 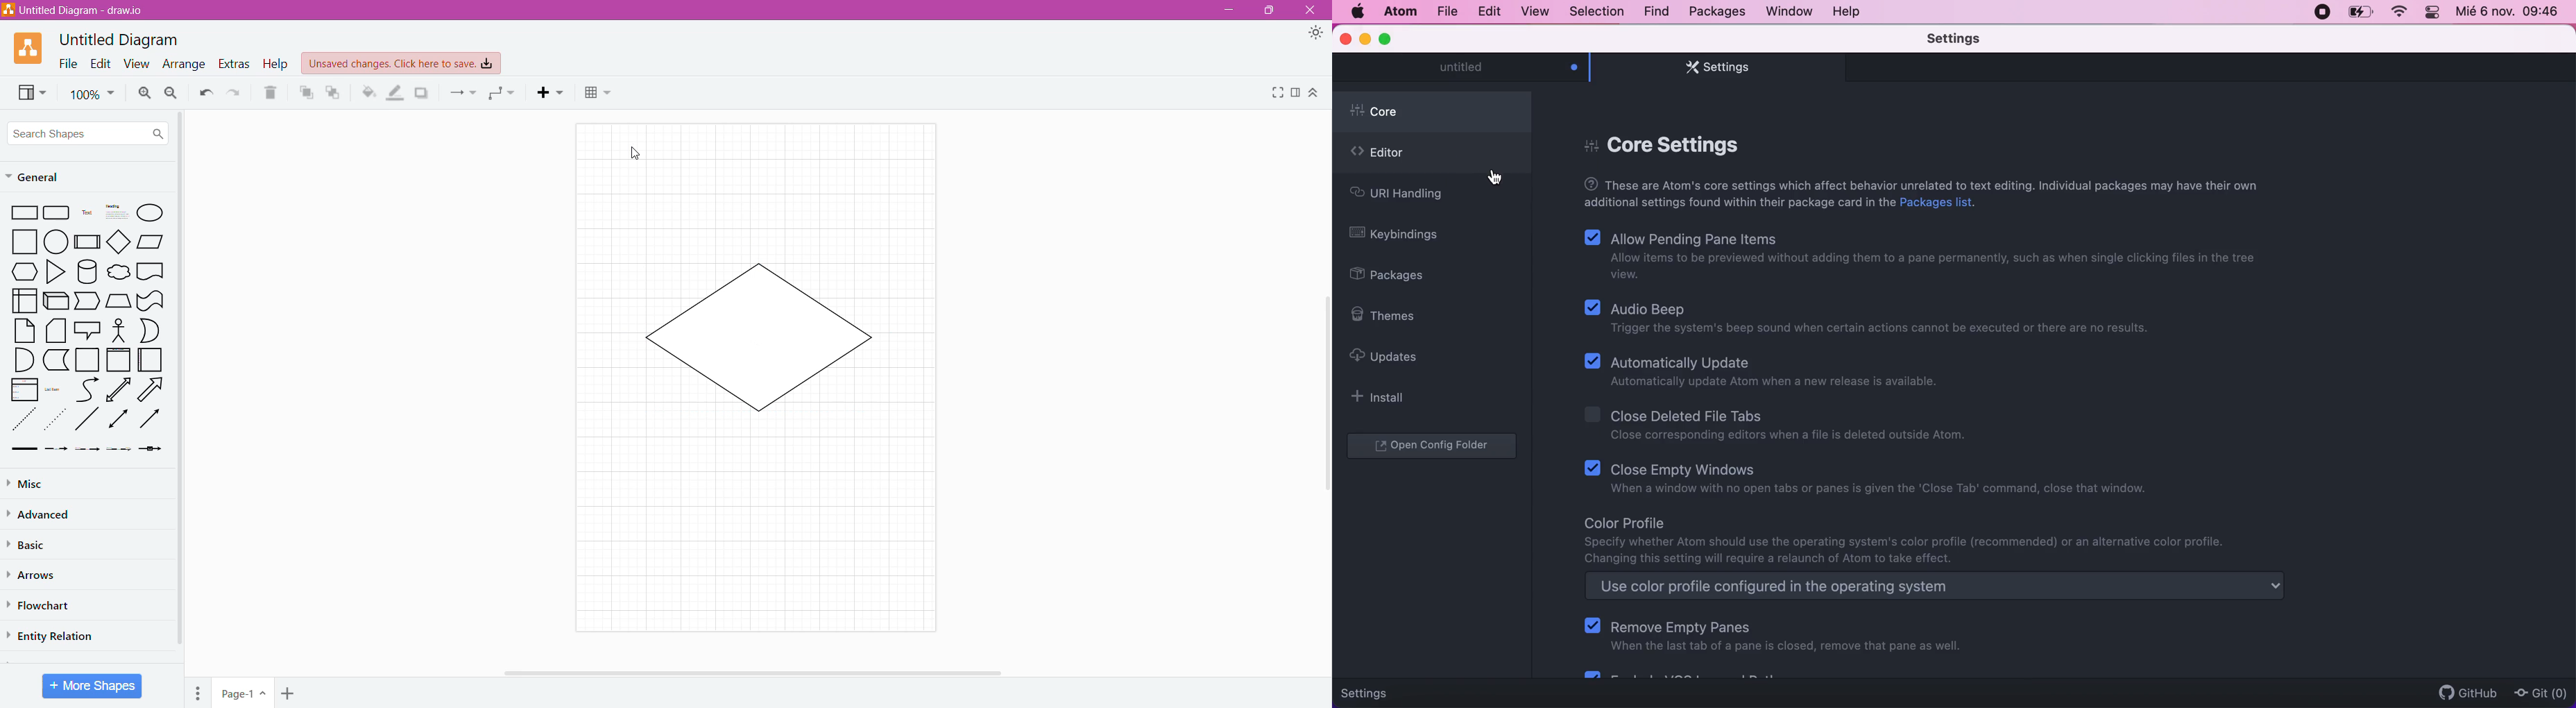 I want to click on Ellipse, so click(x=151, y=212).